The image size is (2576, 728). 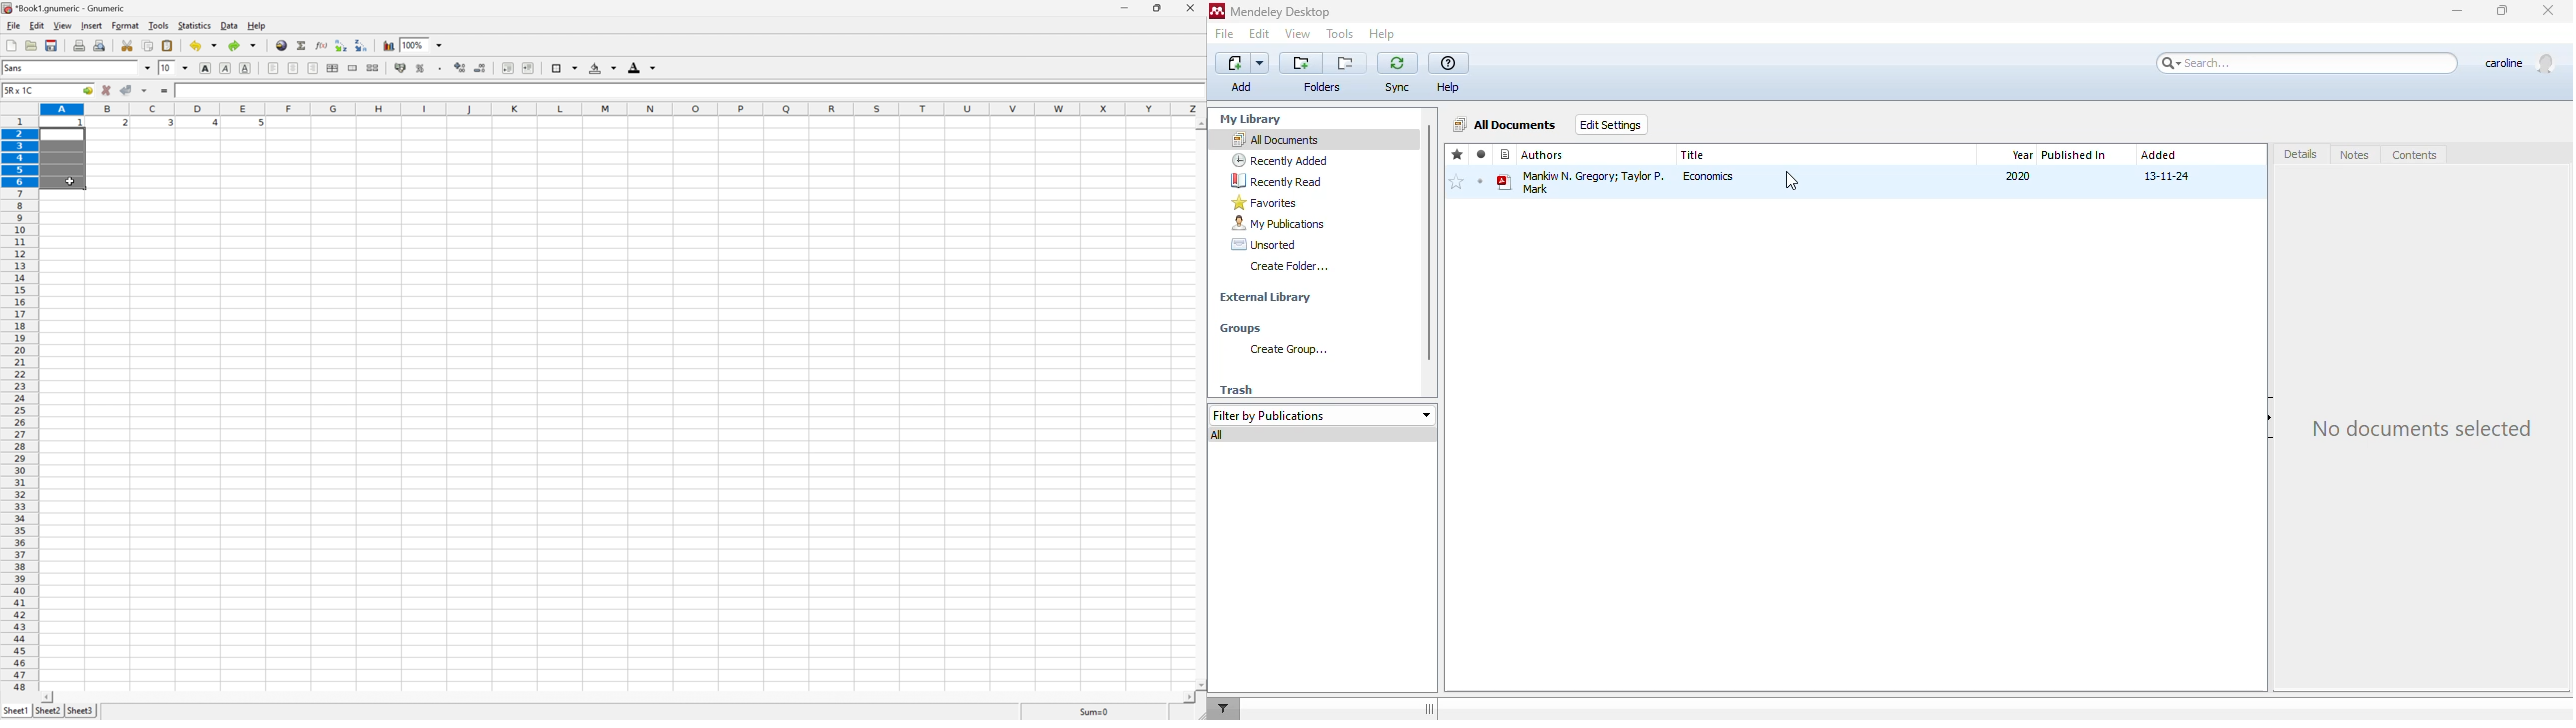 What do you see at coordinates (1428, 242) in the screenshot?
I see `vertical scroll bar` at bounding box center [1428, 242].